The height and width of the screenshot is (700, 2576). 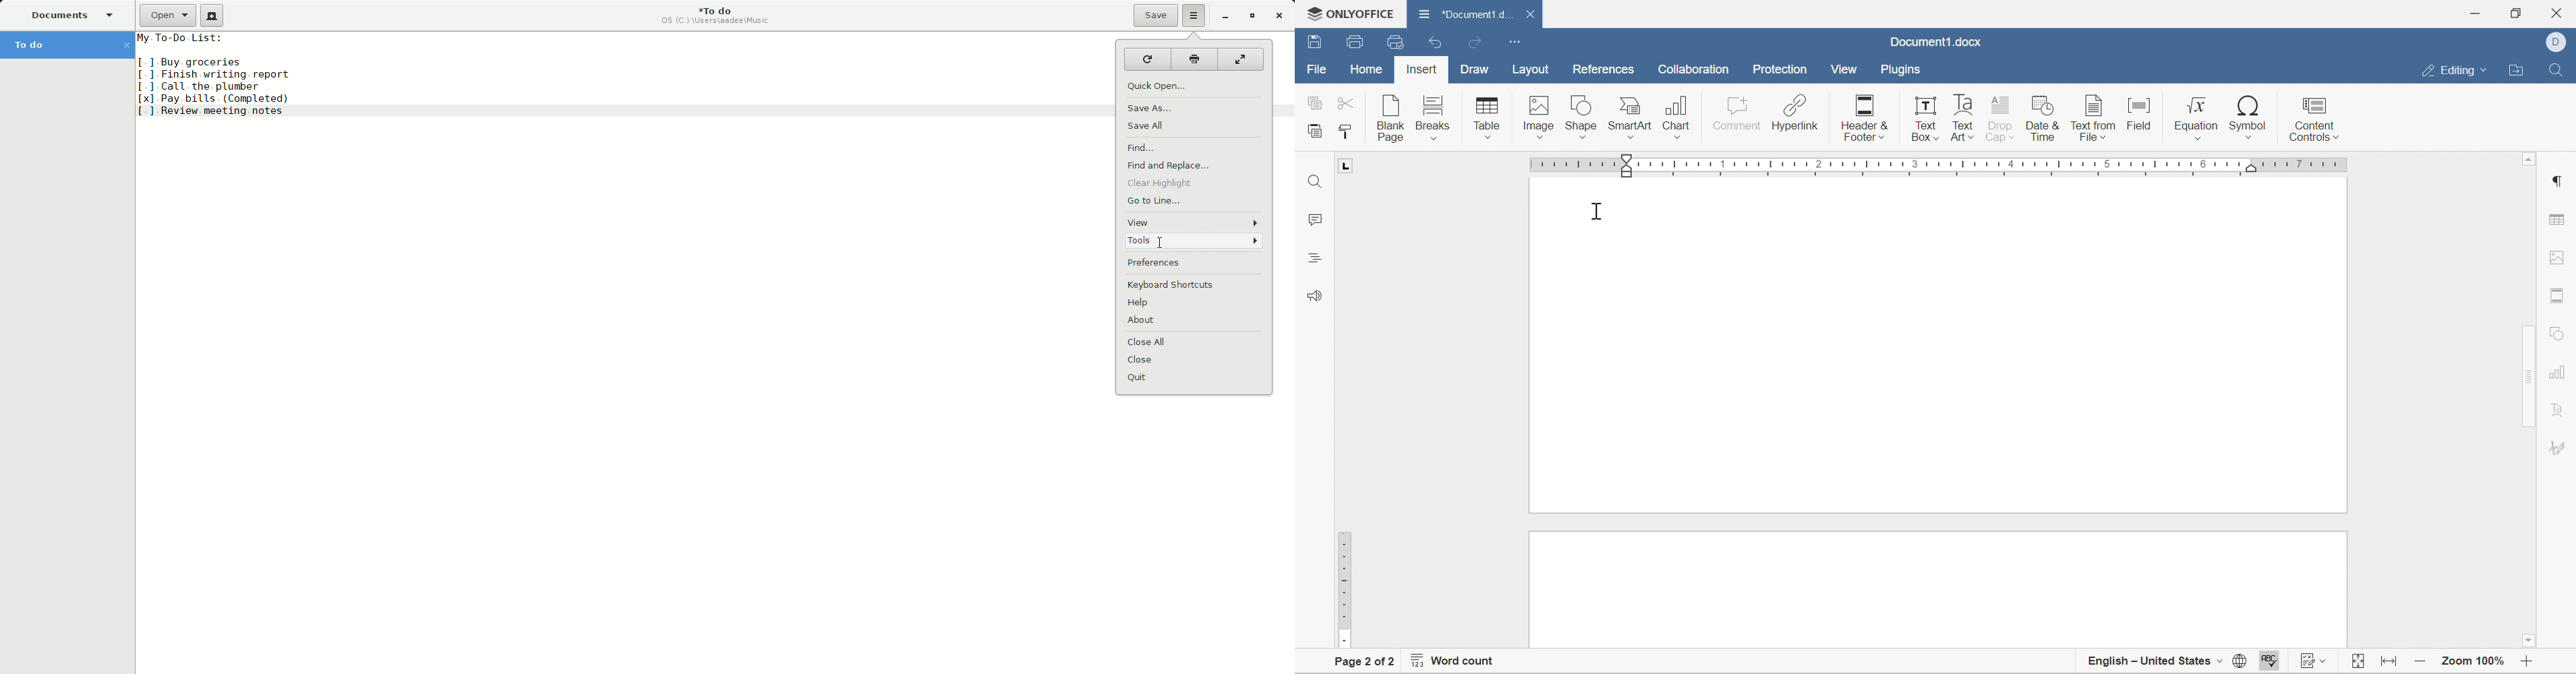 What do you see at coordinates (1488, 118) in the screenshot?
I see `table` at bounding box center [1488, 118].